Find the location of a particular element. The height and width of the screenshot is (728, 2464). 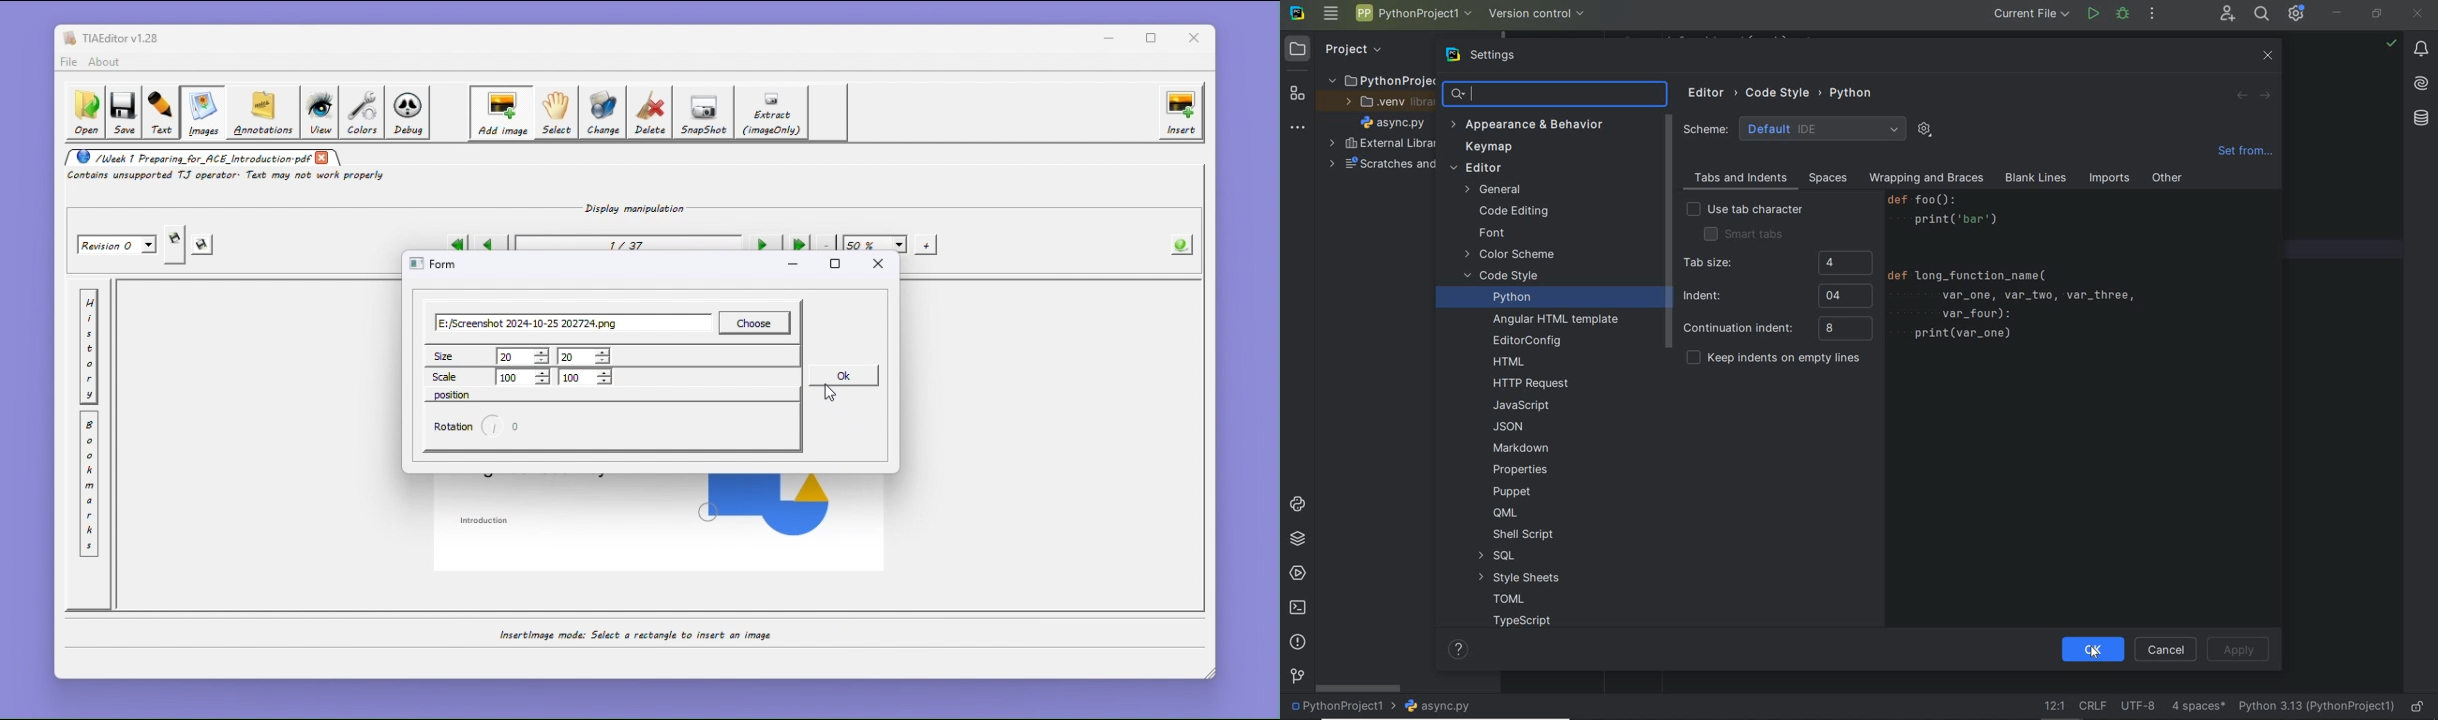

close is located at coordinates (323, 157).